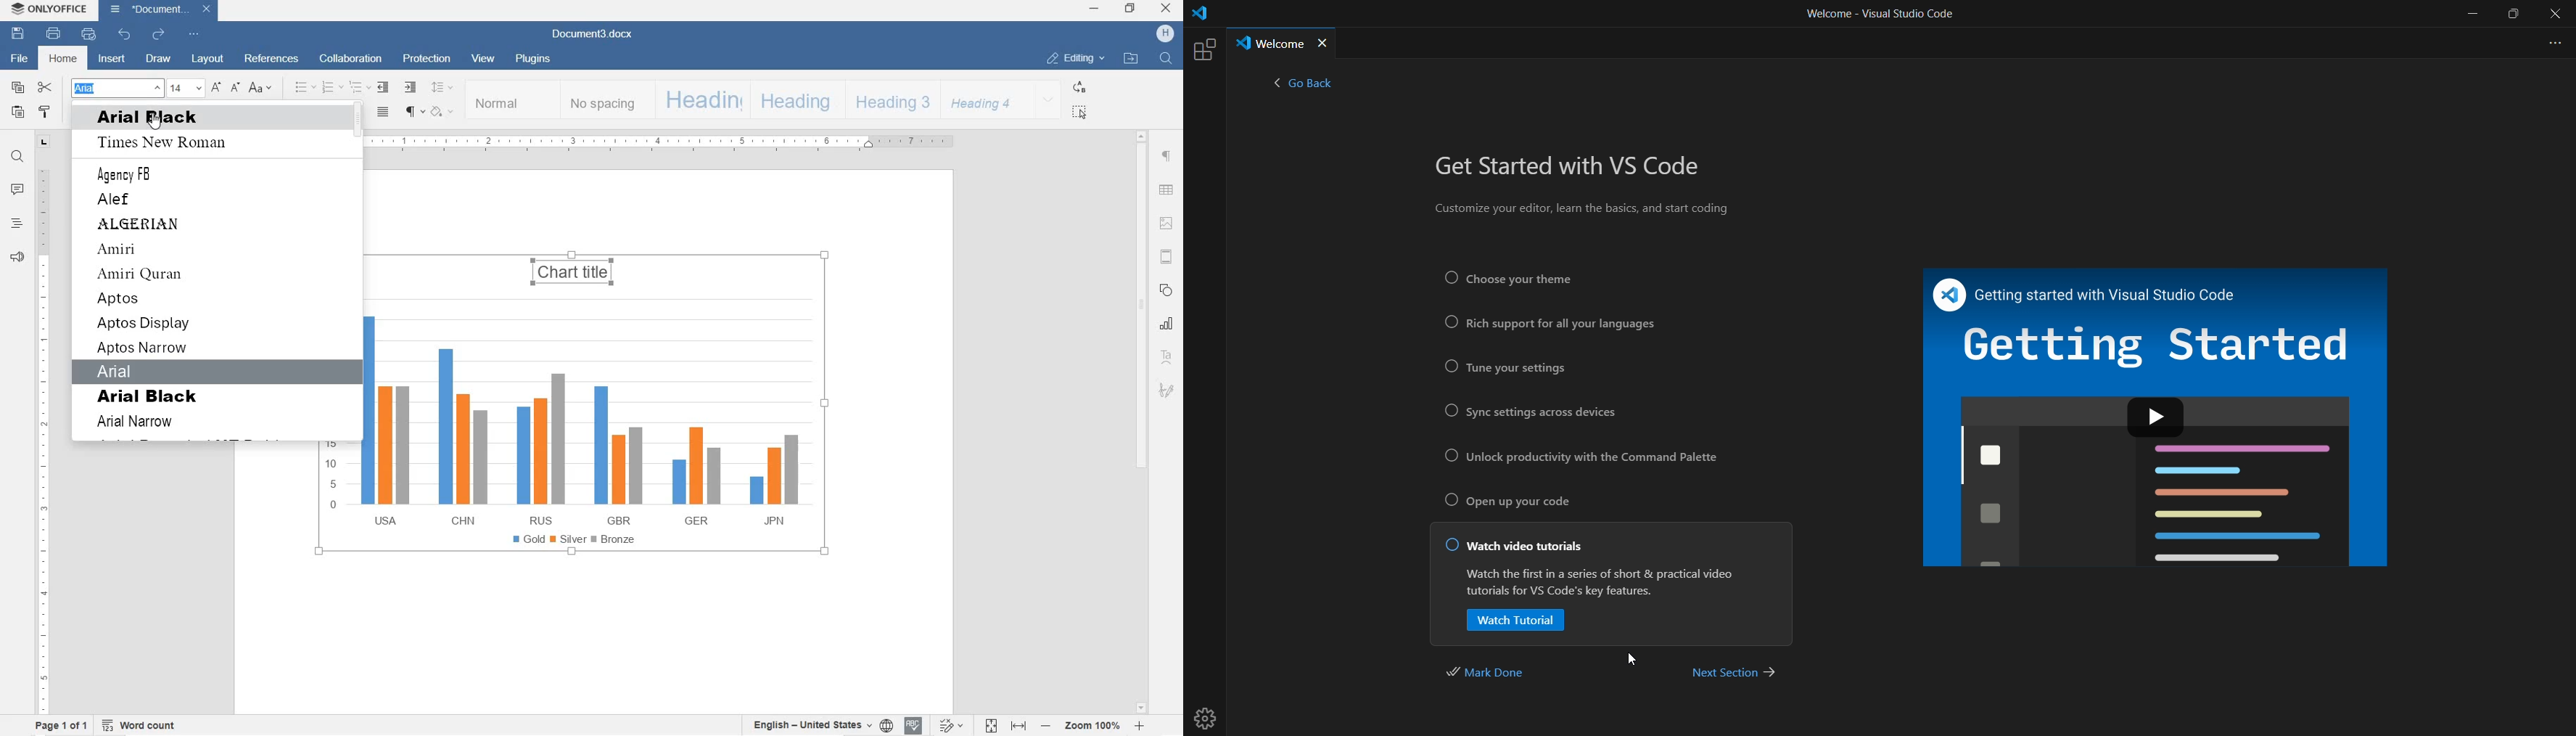  I want to click on CHART TITLE HIGHLIGHTED, so click(571, 266).